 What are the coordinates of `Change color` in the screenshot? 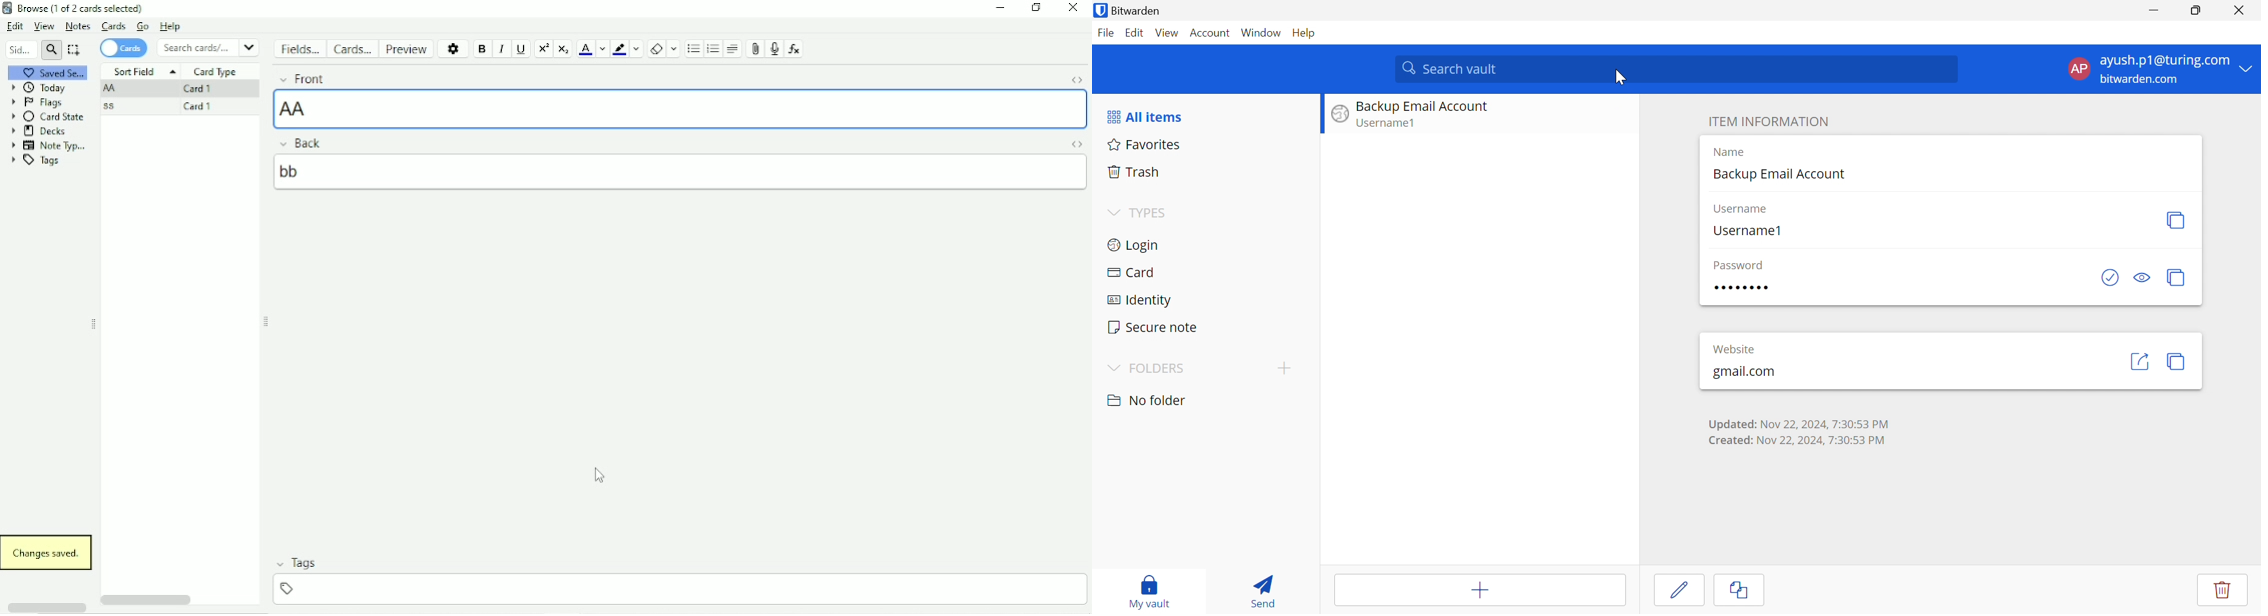 It's located at (636, 49).